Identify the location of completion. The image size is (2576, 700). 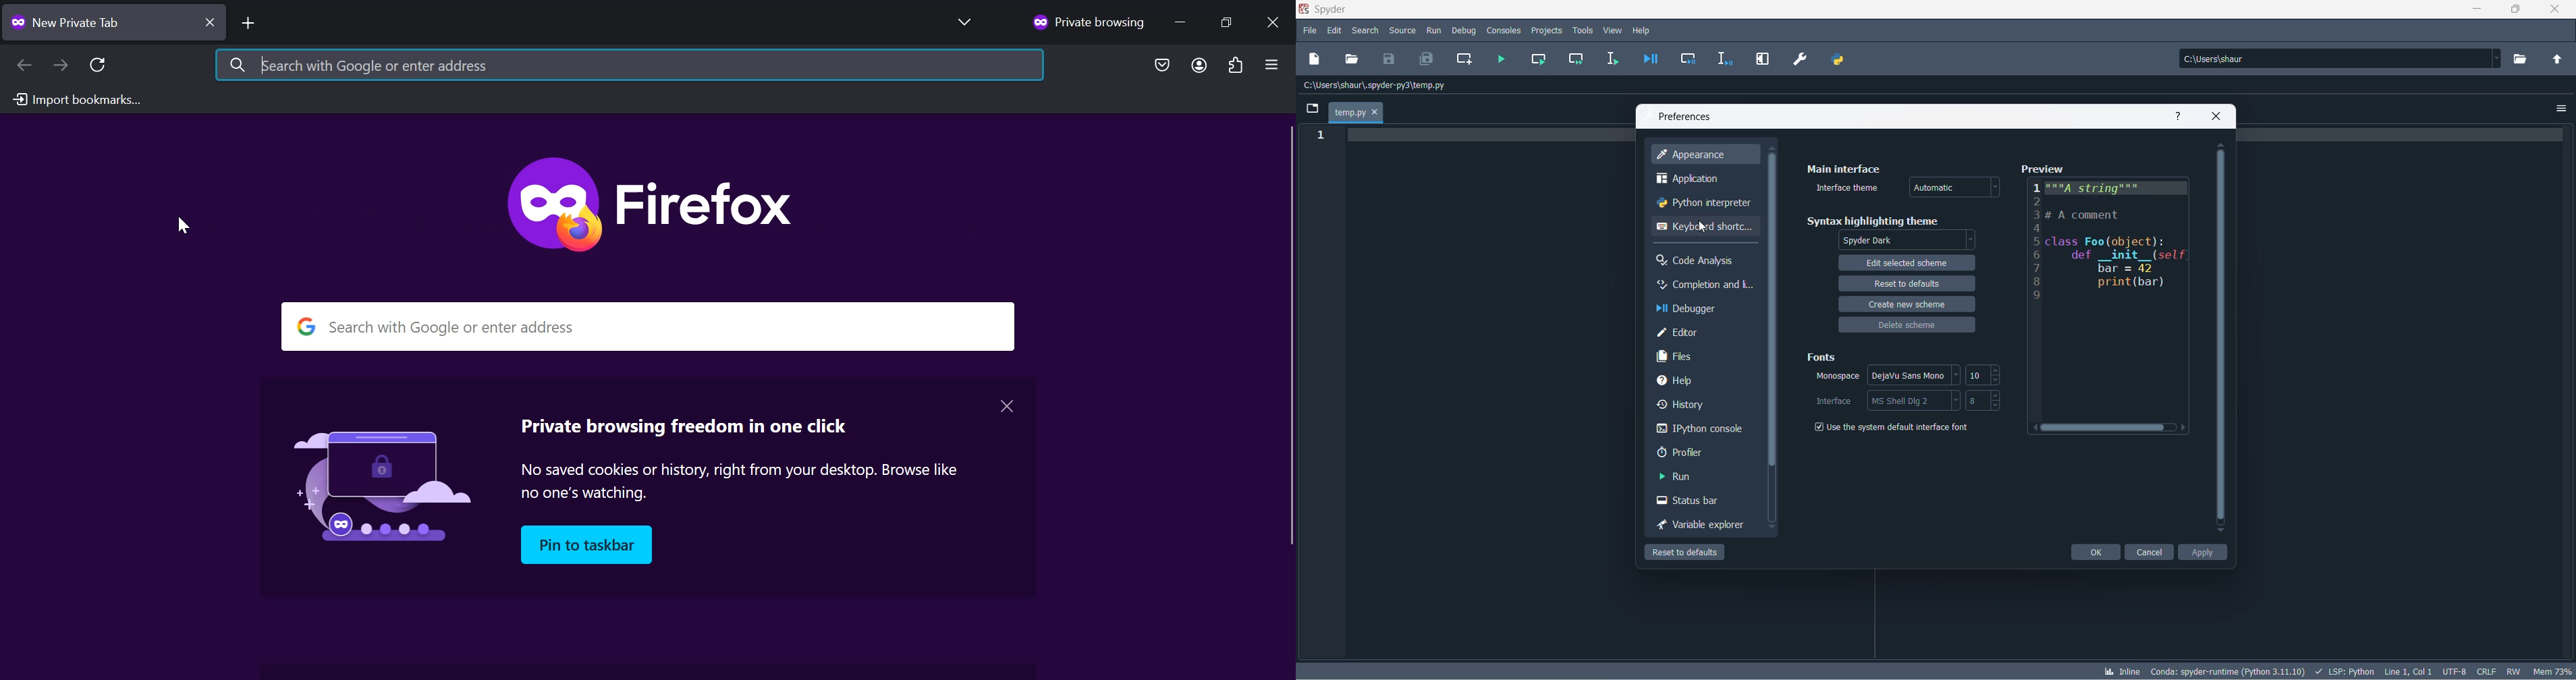
(1705, 286).